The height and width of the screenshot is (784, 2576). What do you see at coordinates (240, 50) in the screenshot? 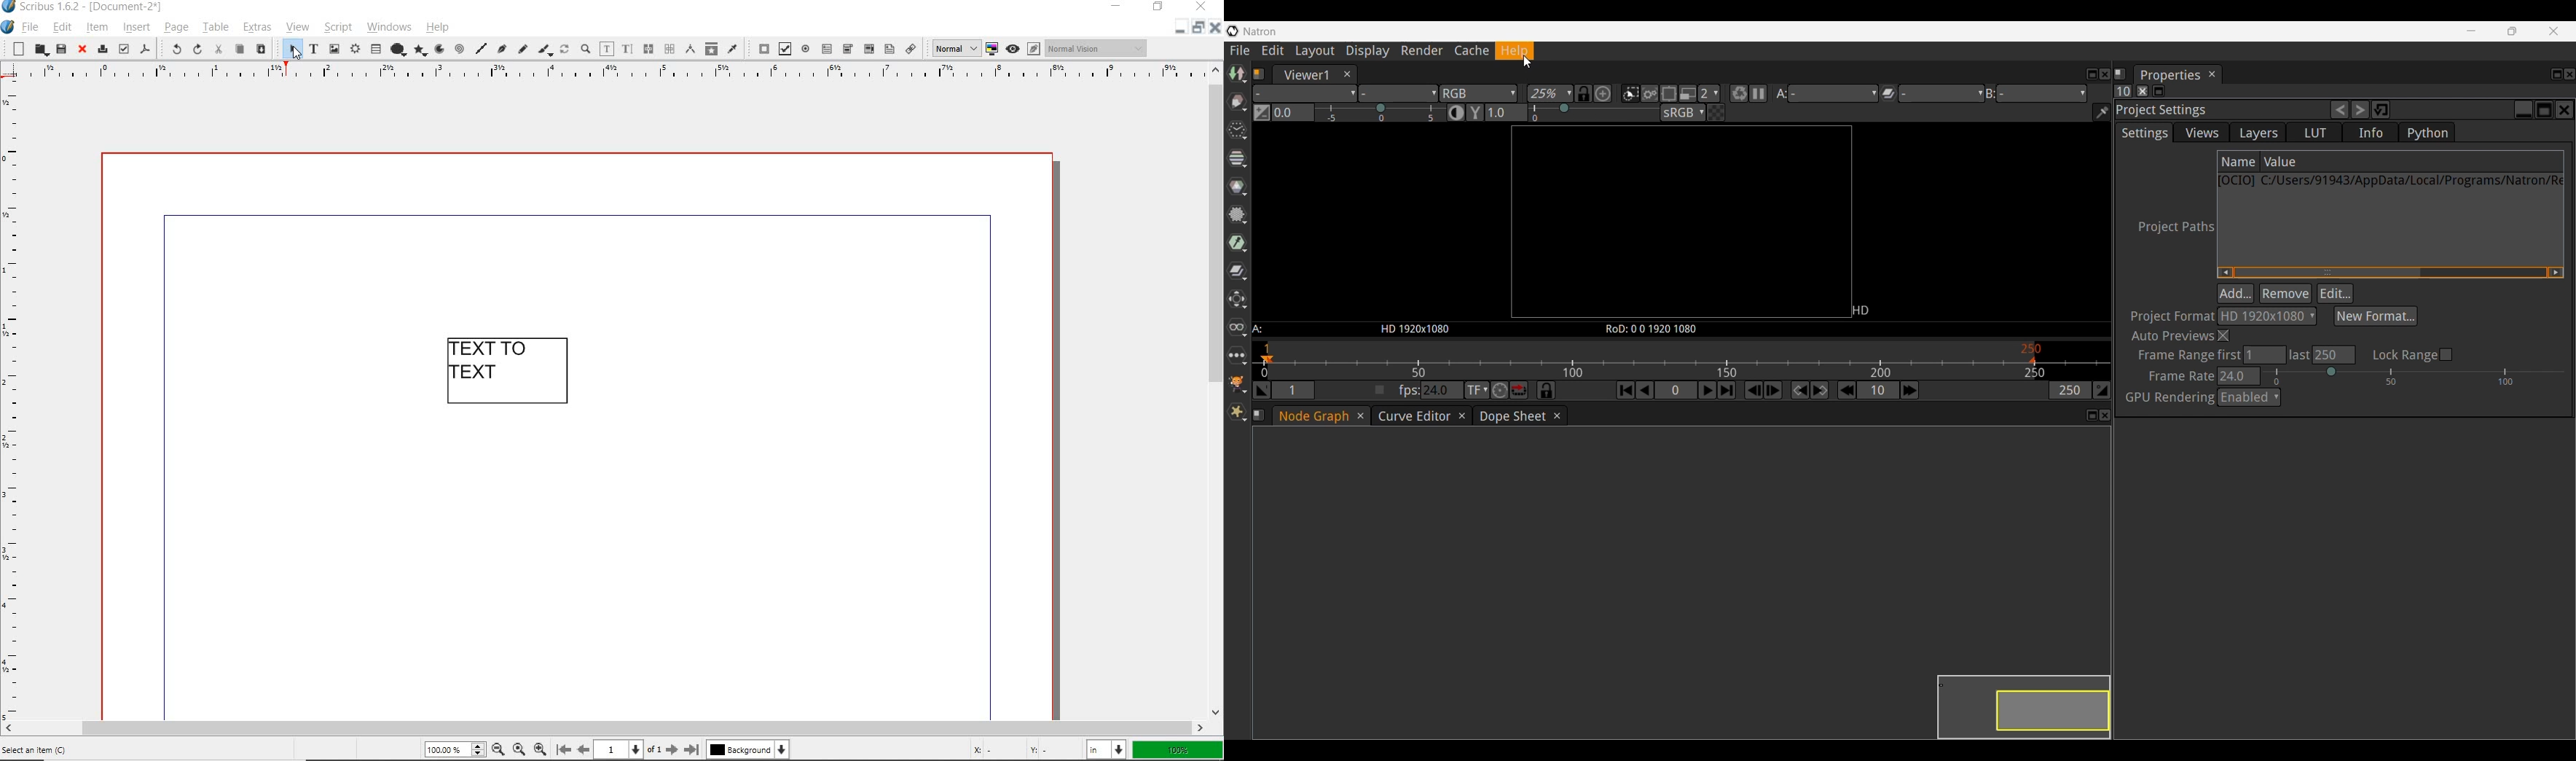
I see `copy` at bounding box center [240, 50].